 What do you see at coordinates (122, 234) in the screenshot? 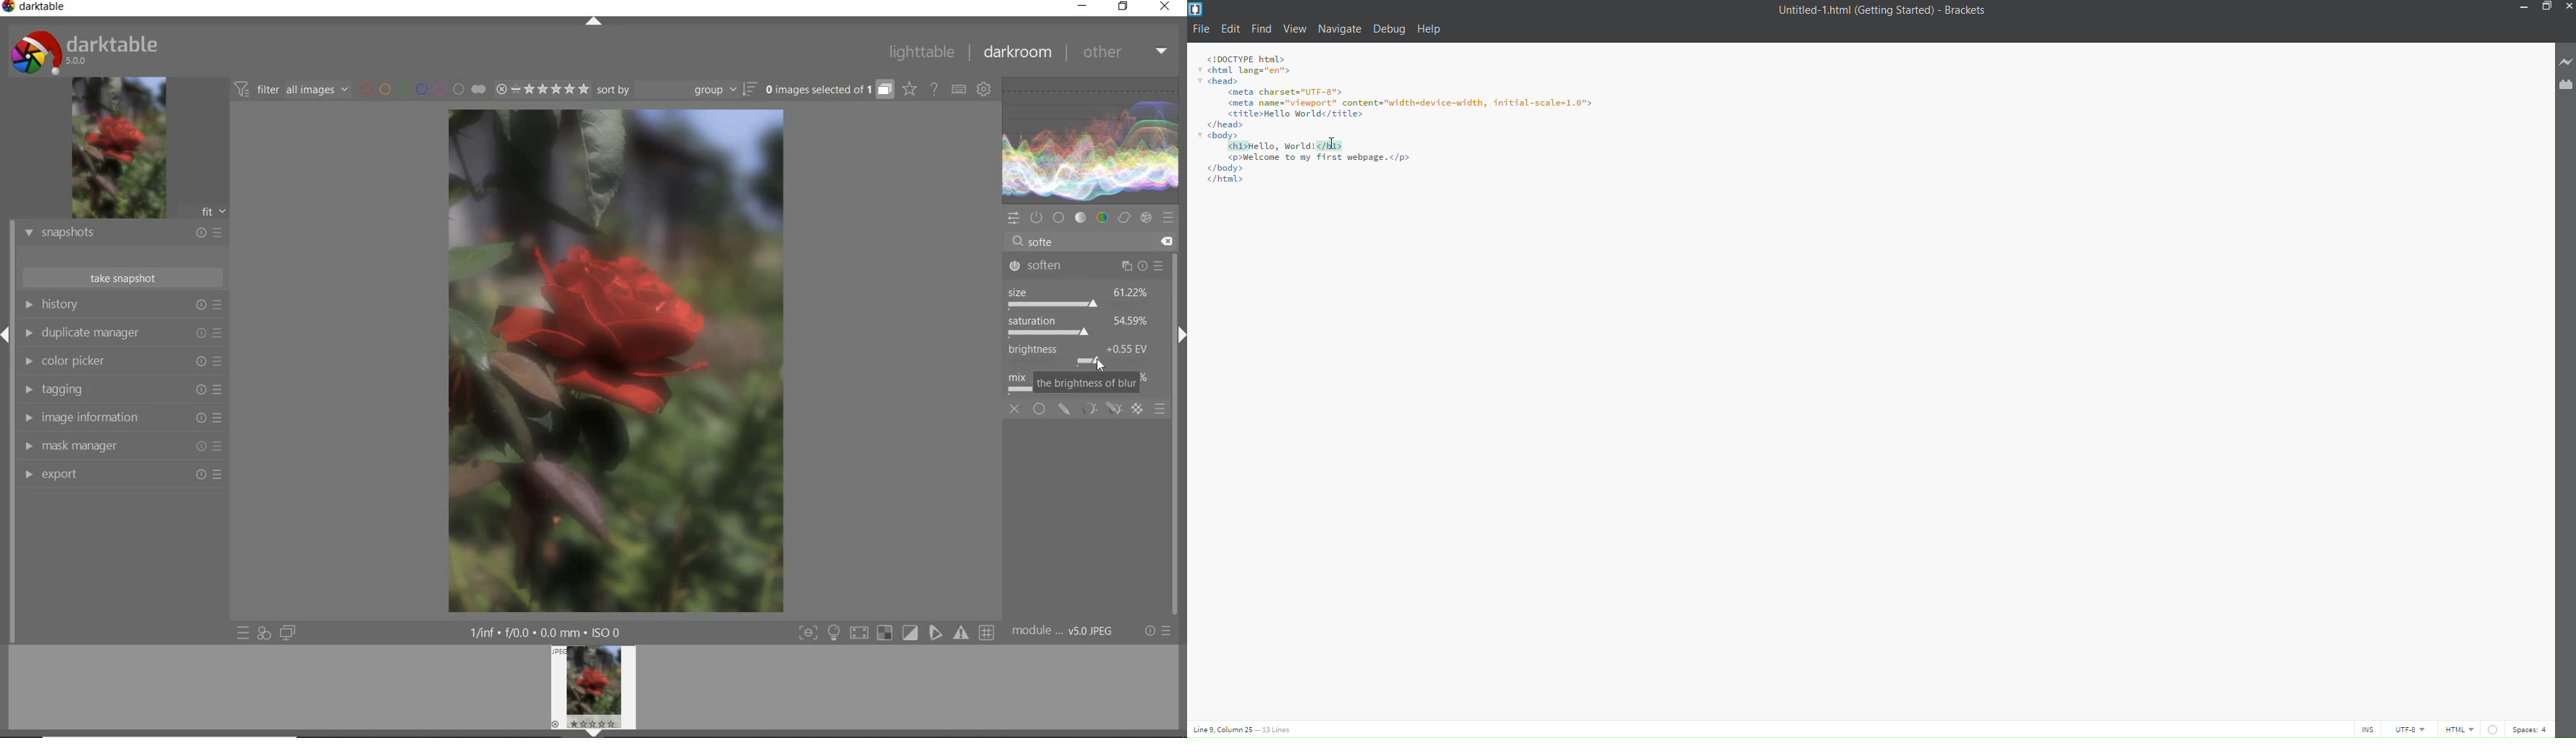
I see `snapshots` at bounding box center [122, 234].